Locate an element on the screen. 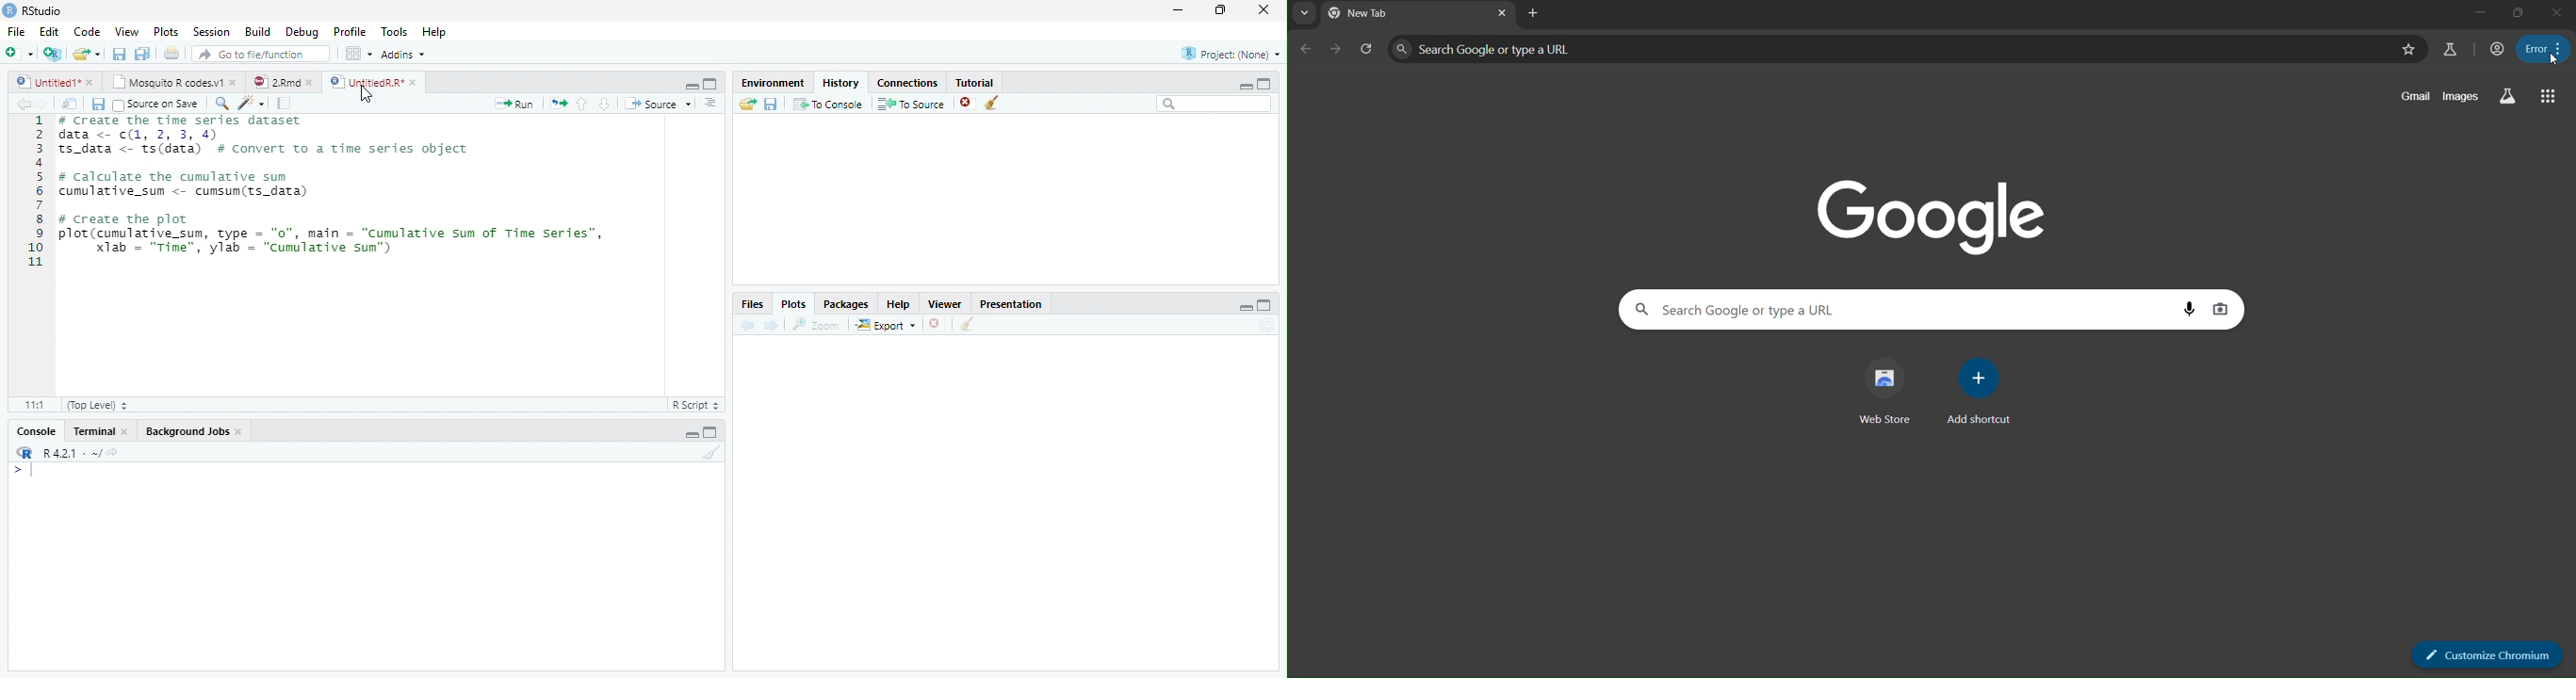 The width and height of the screenshot is (2576, 700). Presentation is located at coordinates (1012, 305).